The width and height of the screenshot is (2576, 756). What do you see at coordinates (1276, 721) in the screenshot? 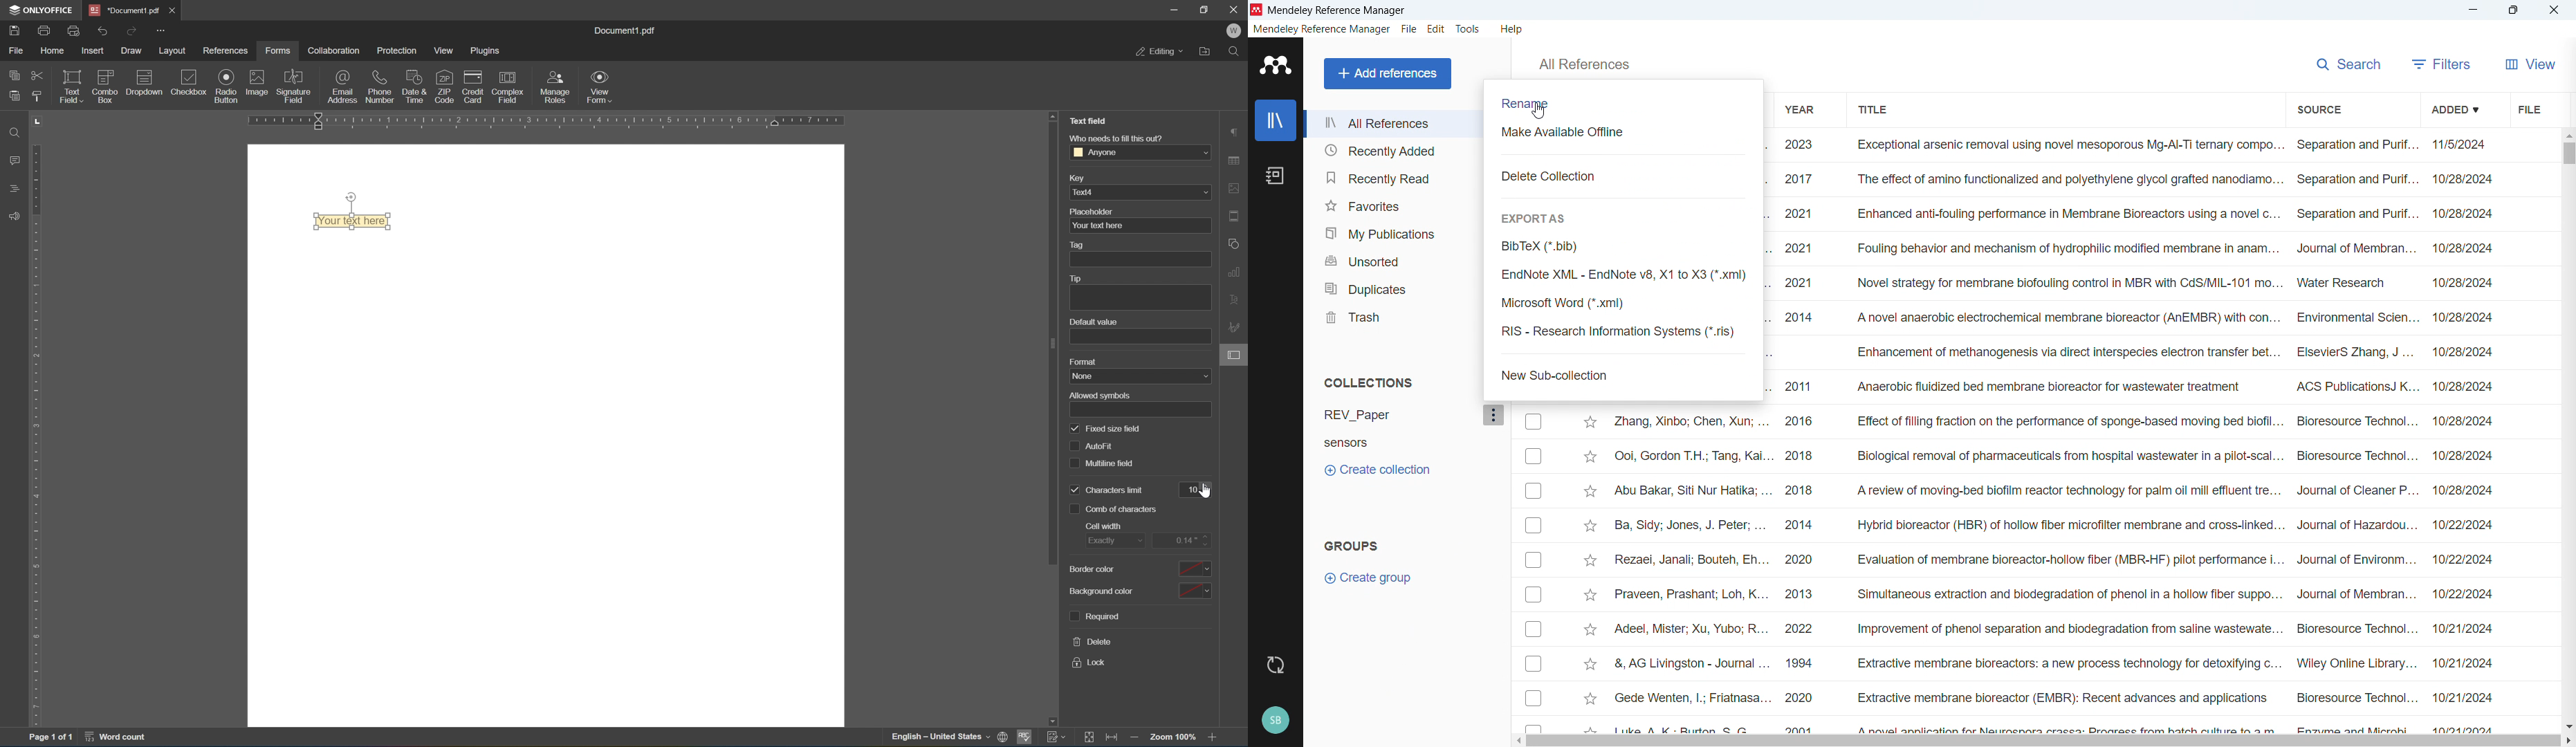
I see `Current Profile` at bounding box center [1276, 721].